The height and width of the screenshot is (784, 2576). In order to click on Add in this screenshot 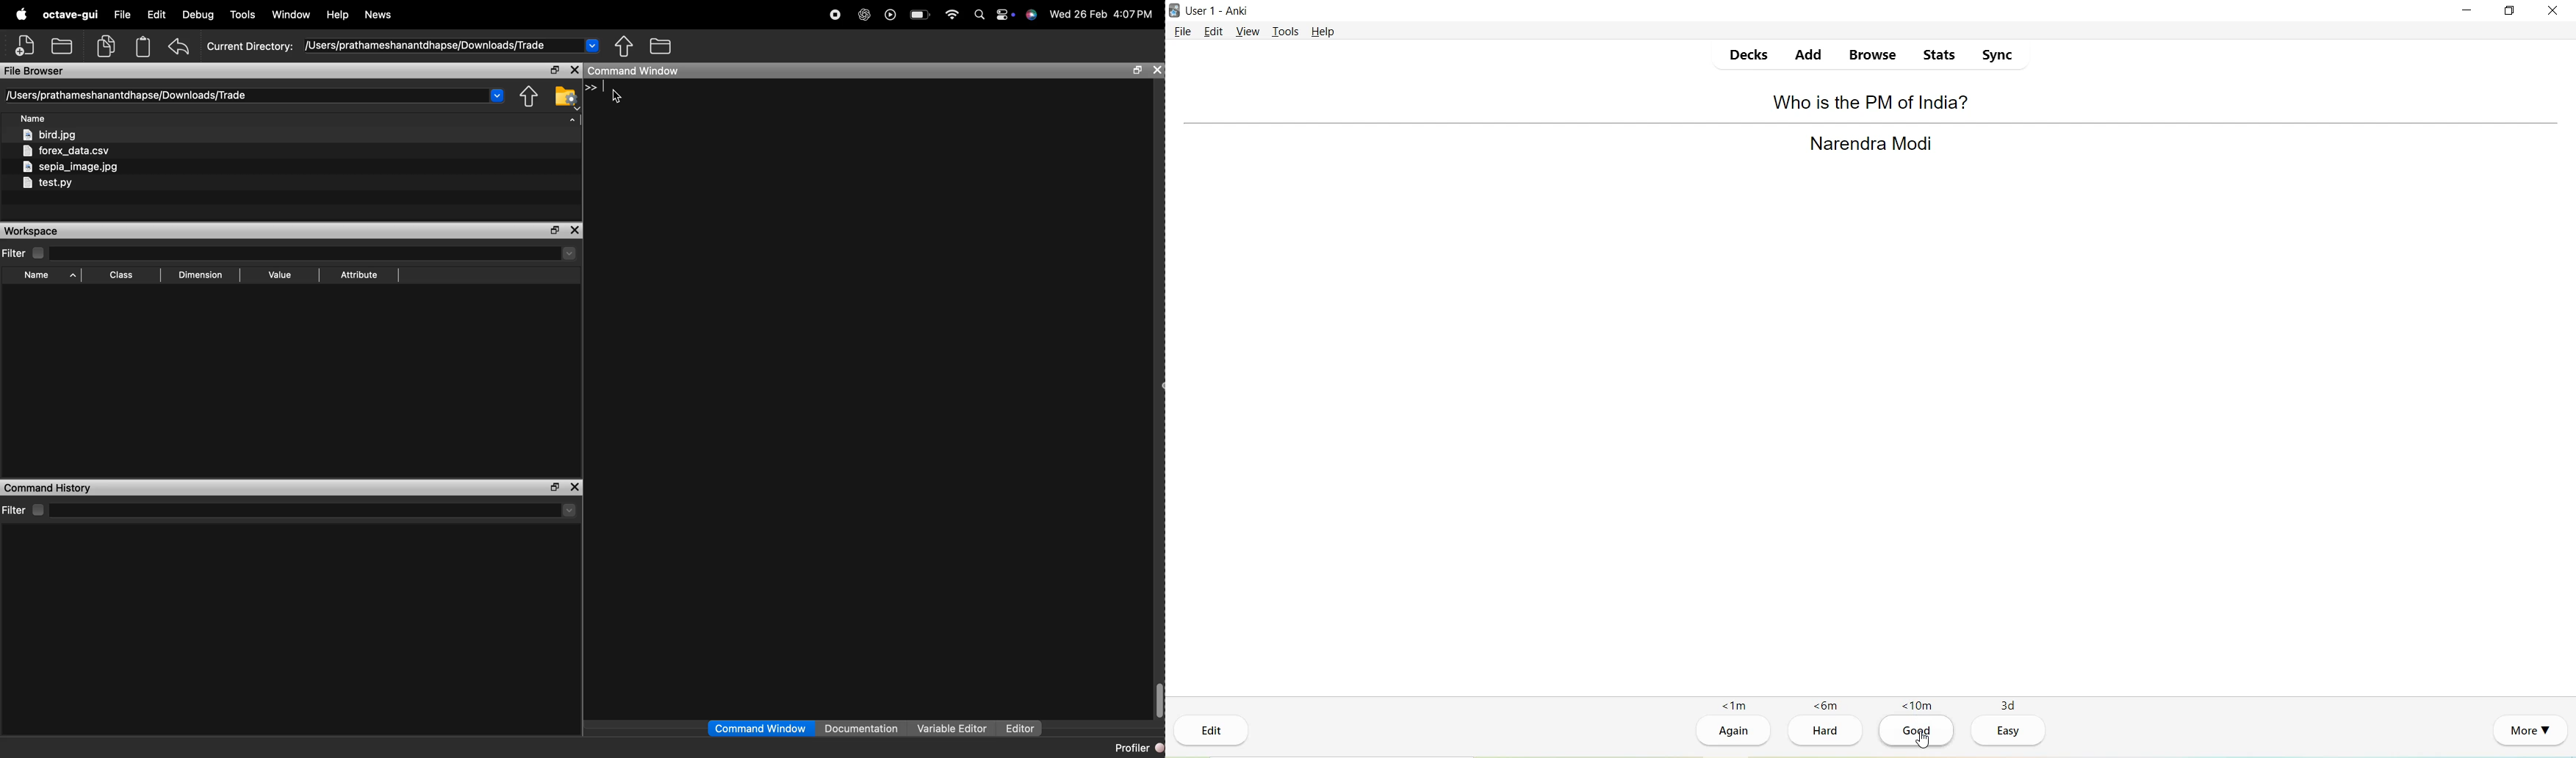, I will do `click(1810, 56)`.